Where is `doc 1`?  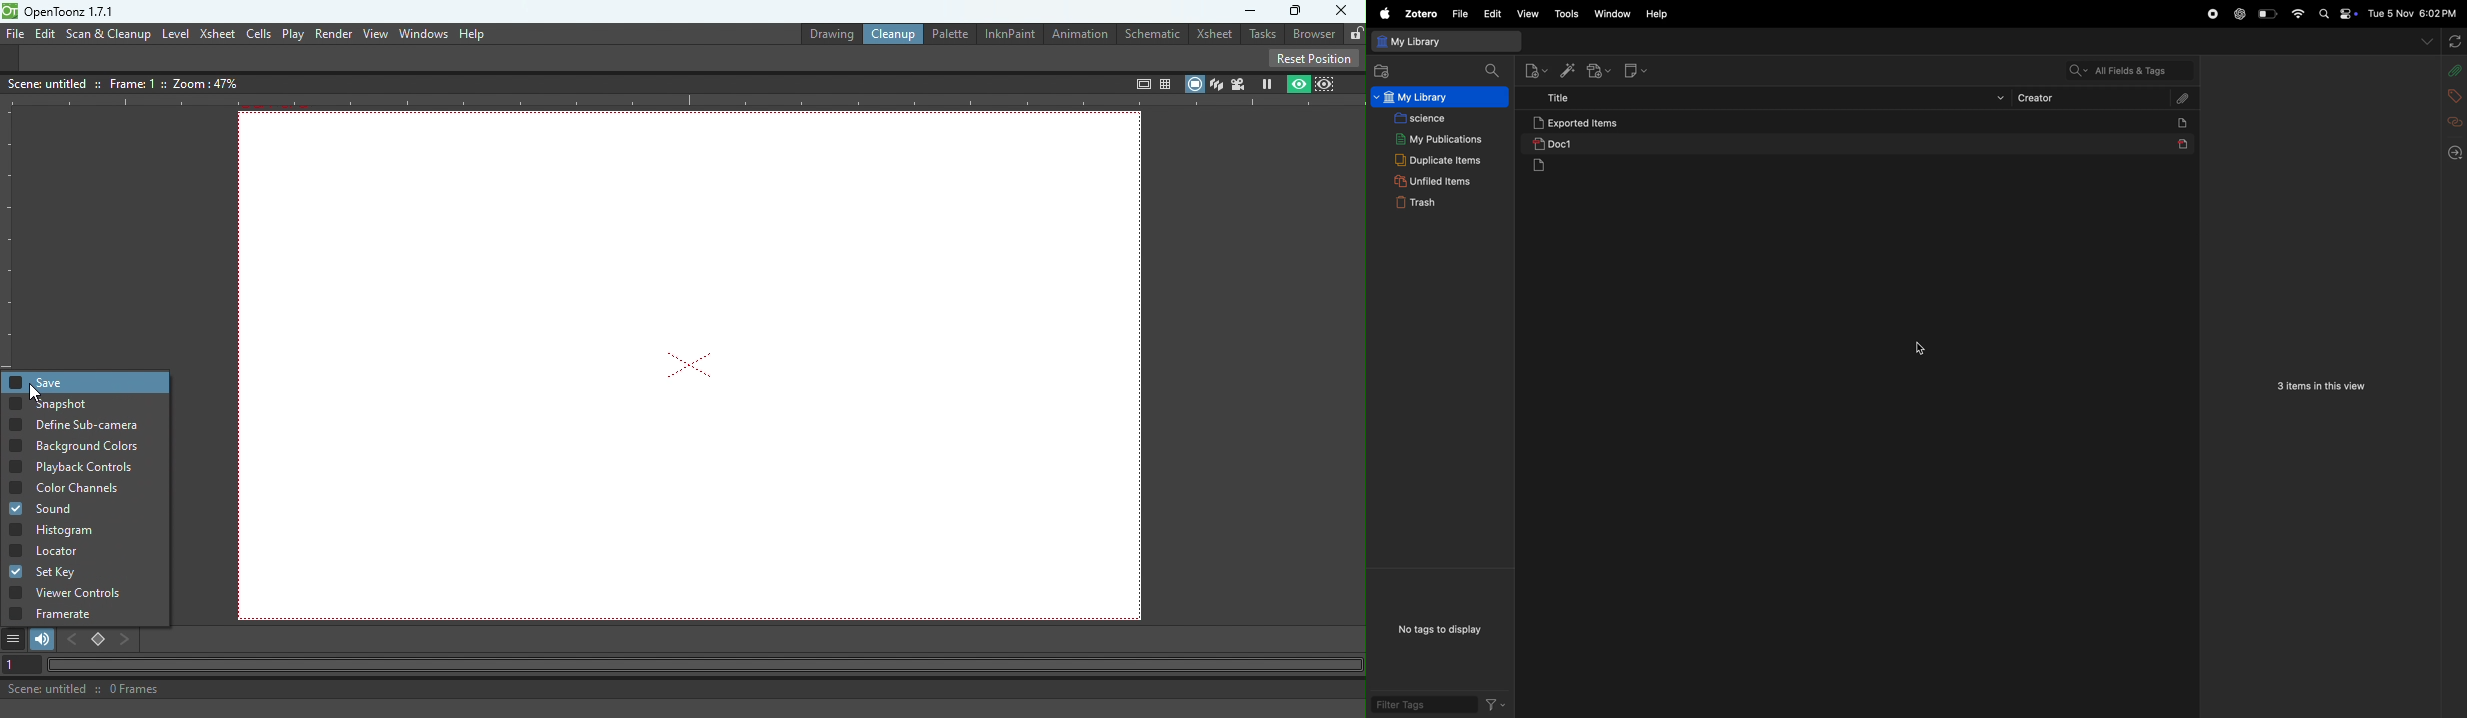
doc 1 is located at coordinates (1630, 143).